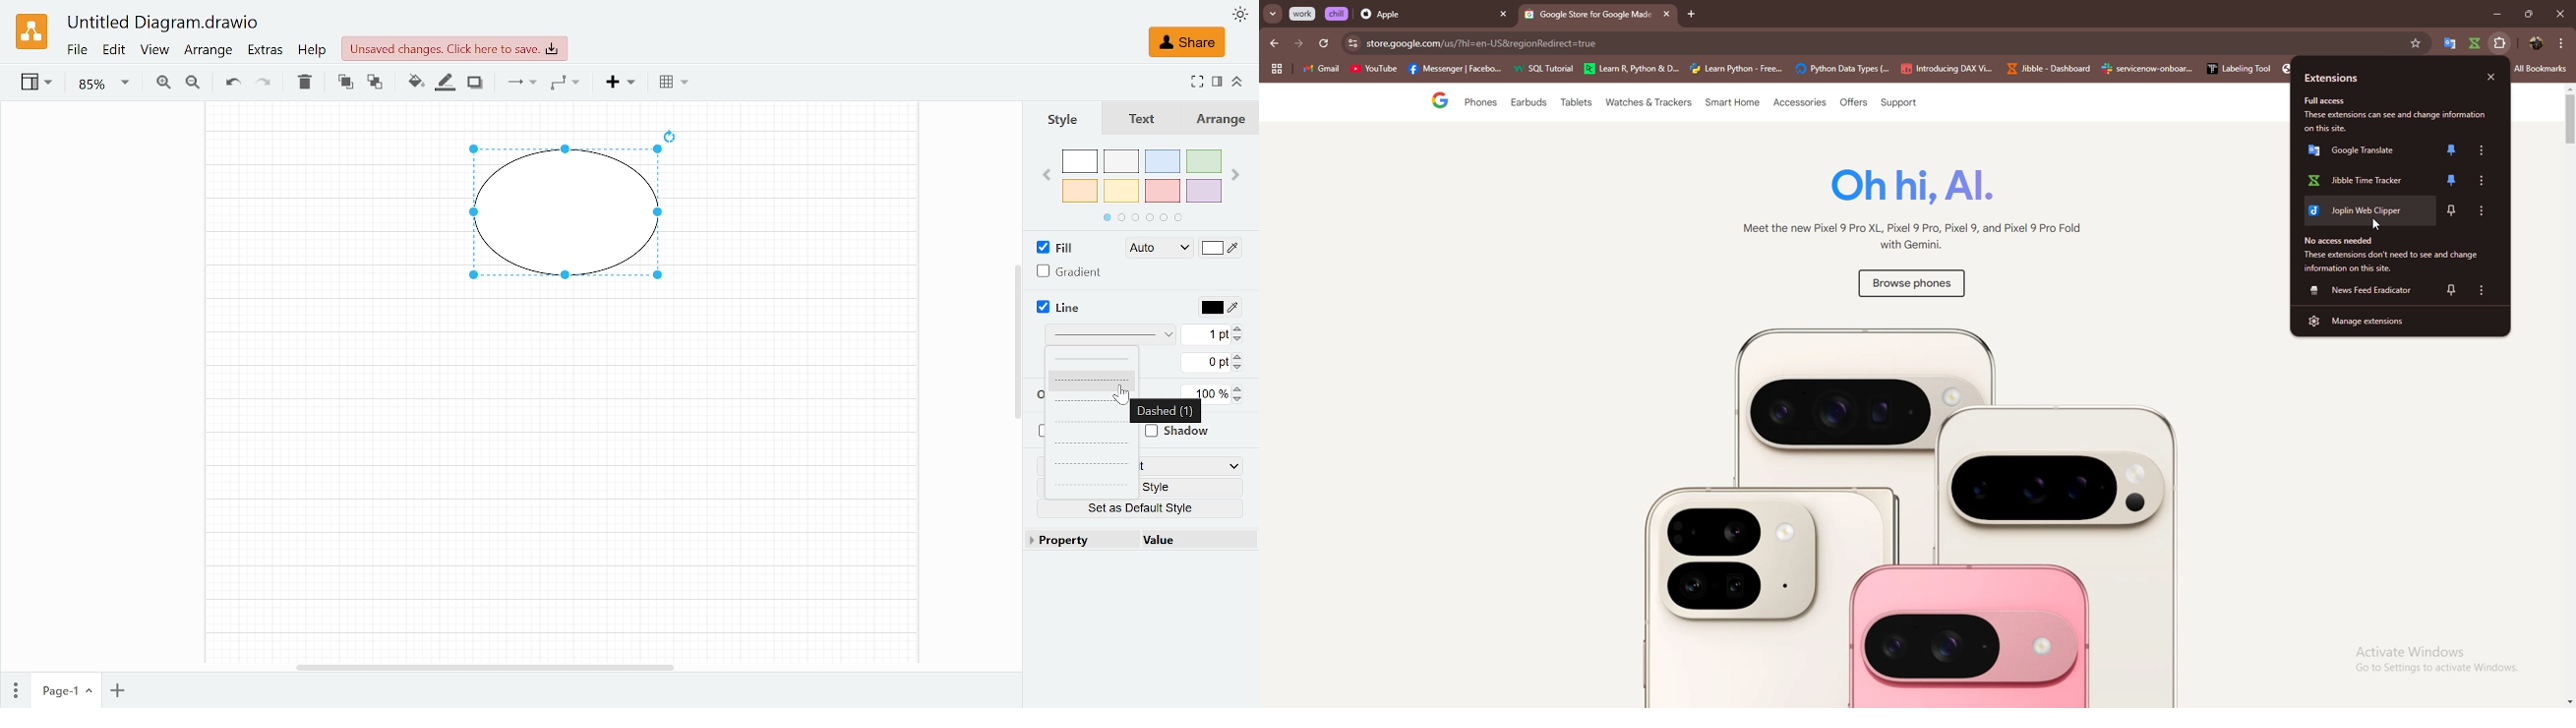  I want to click on extensions, so click(2500, 43).